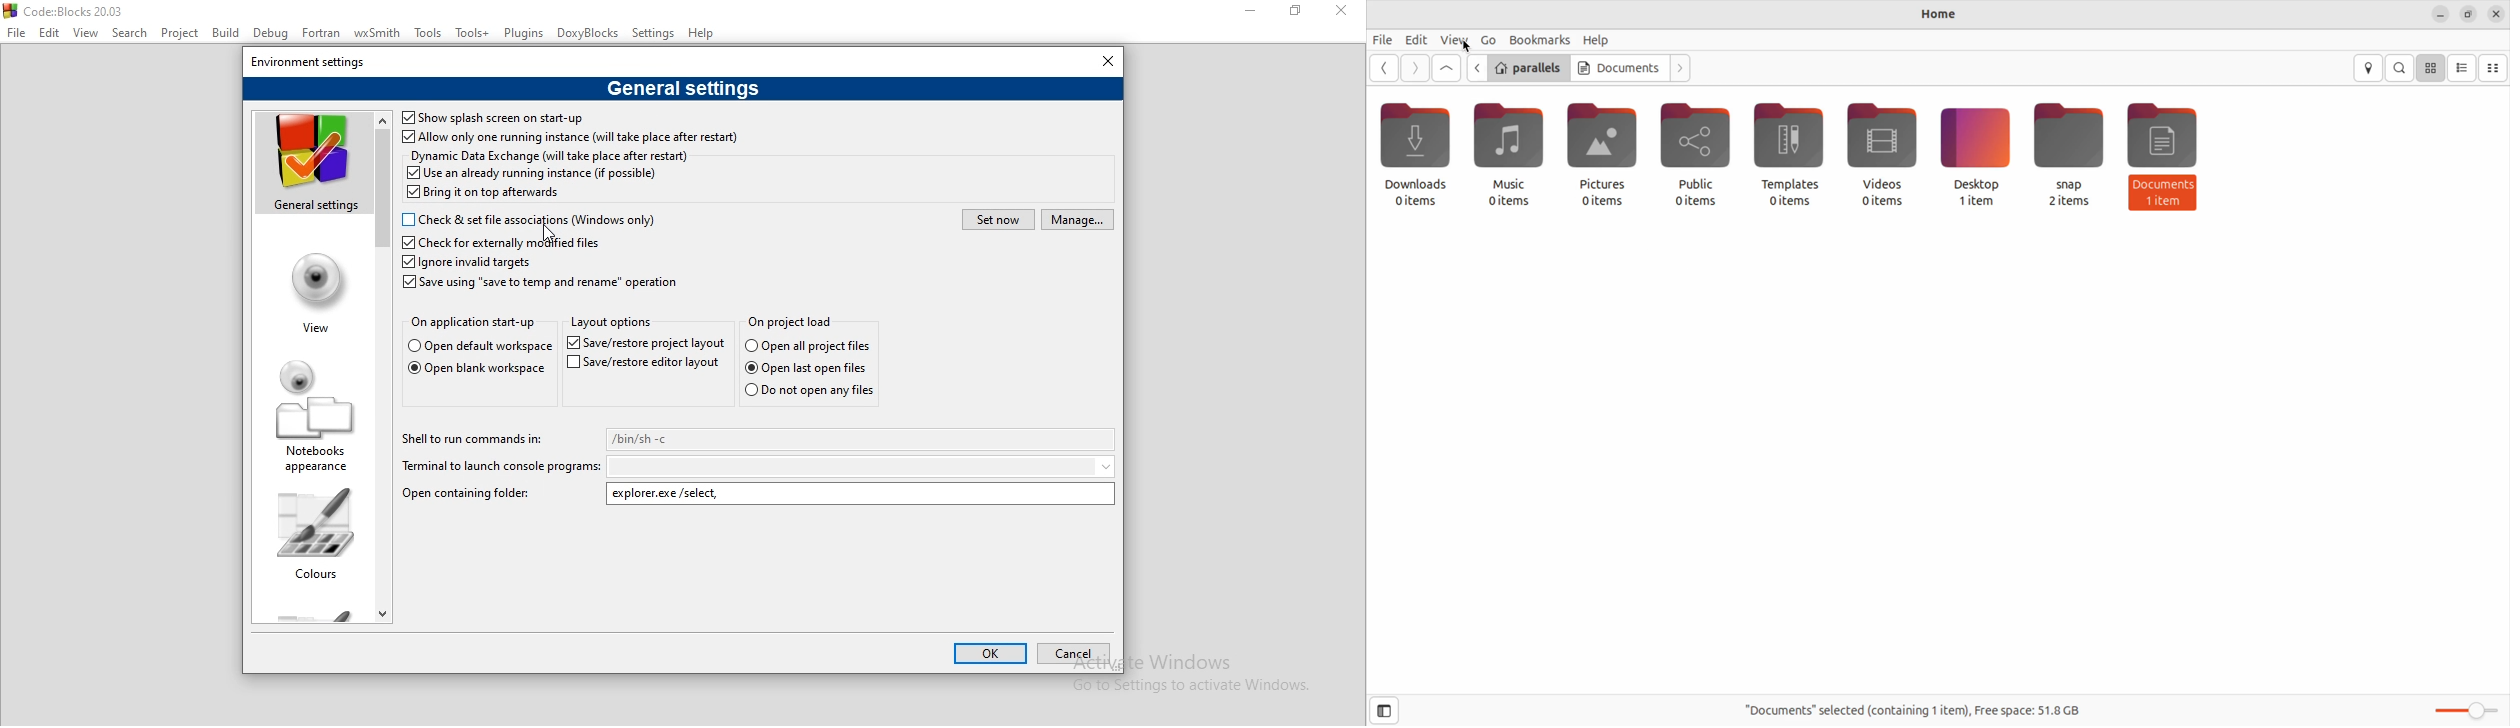 The width and height of the screenshot is (2520, 728). What do you see at coordinates (2369, 68) in the screenshot?
I see `location` at bounding box center [2369, 68].